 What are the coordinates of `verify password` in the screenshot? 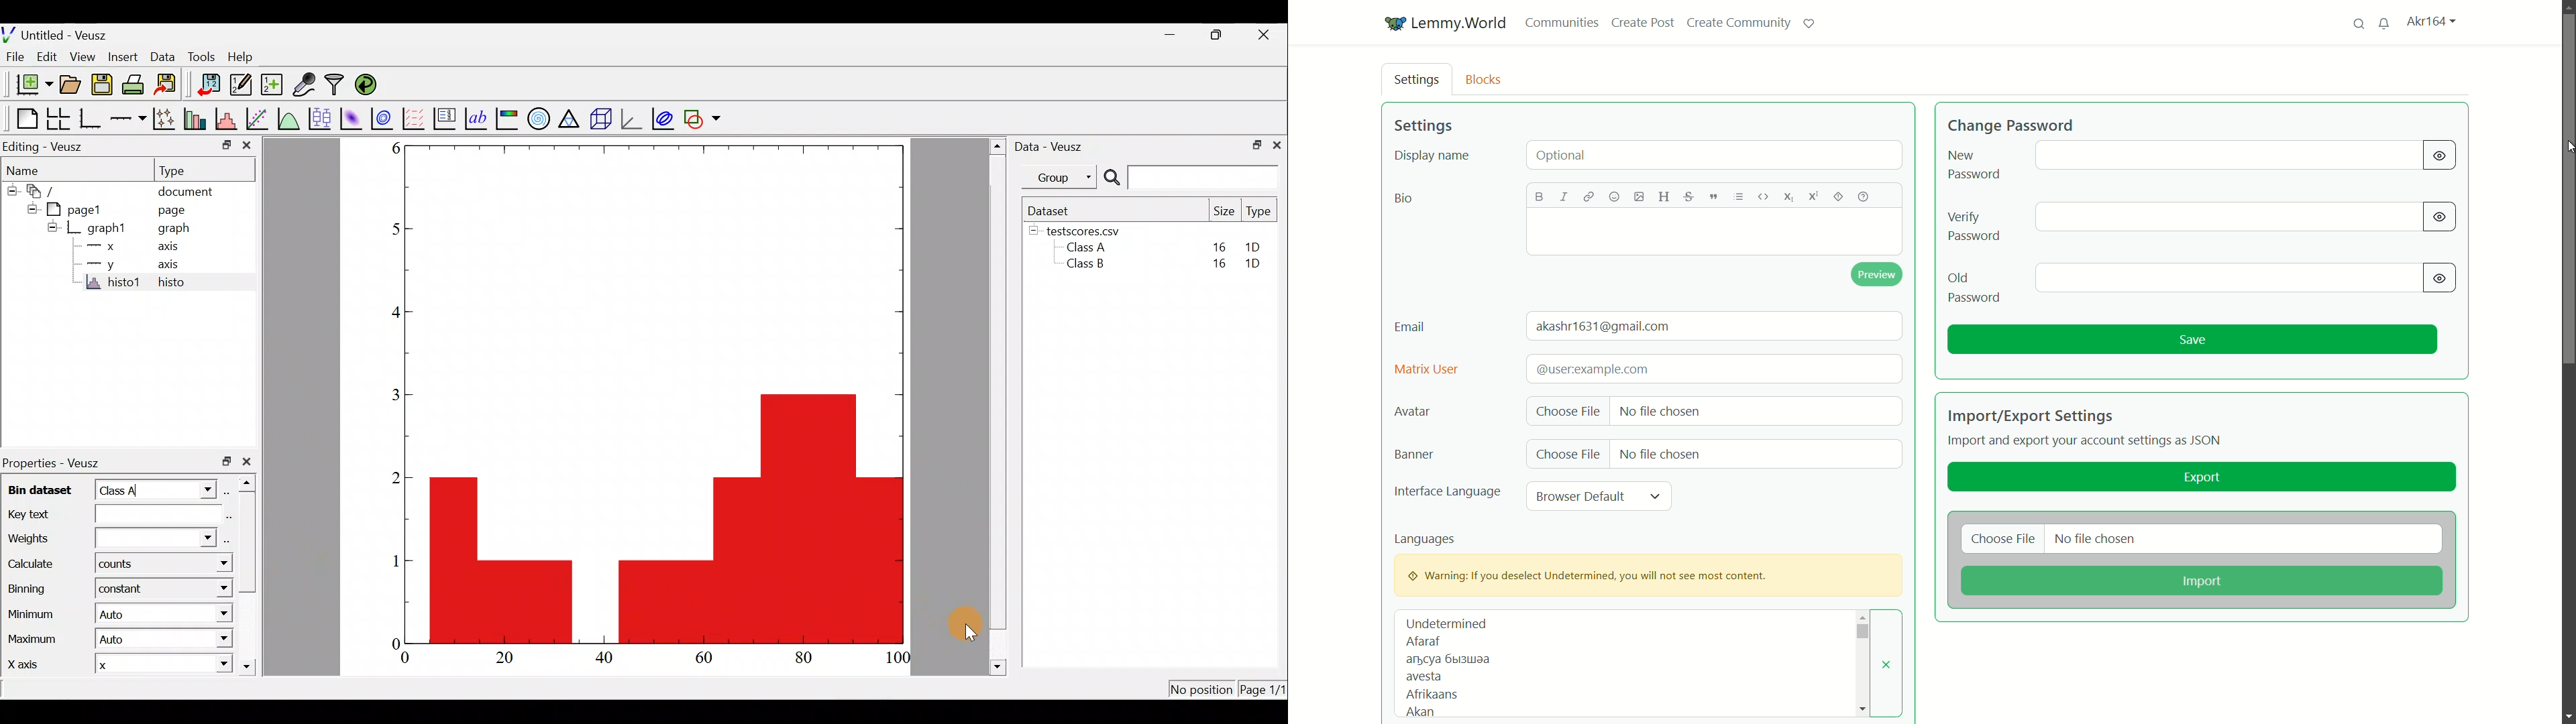 It's located at (1974, 227).